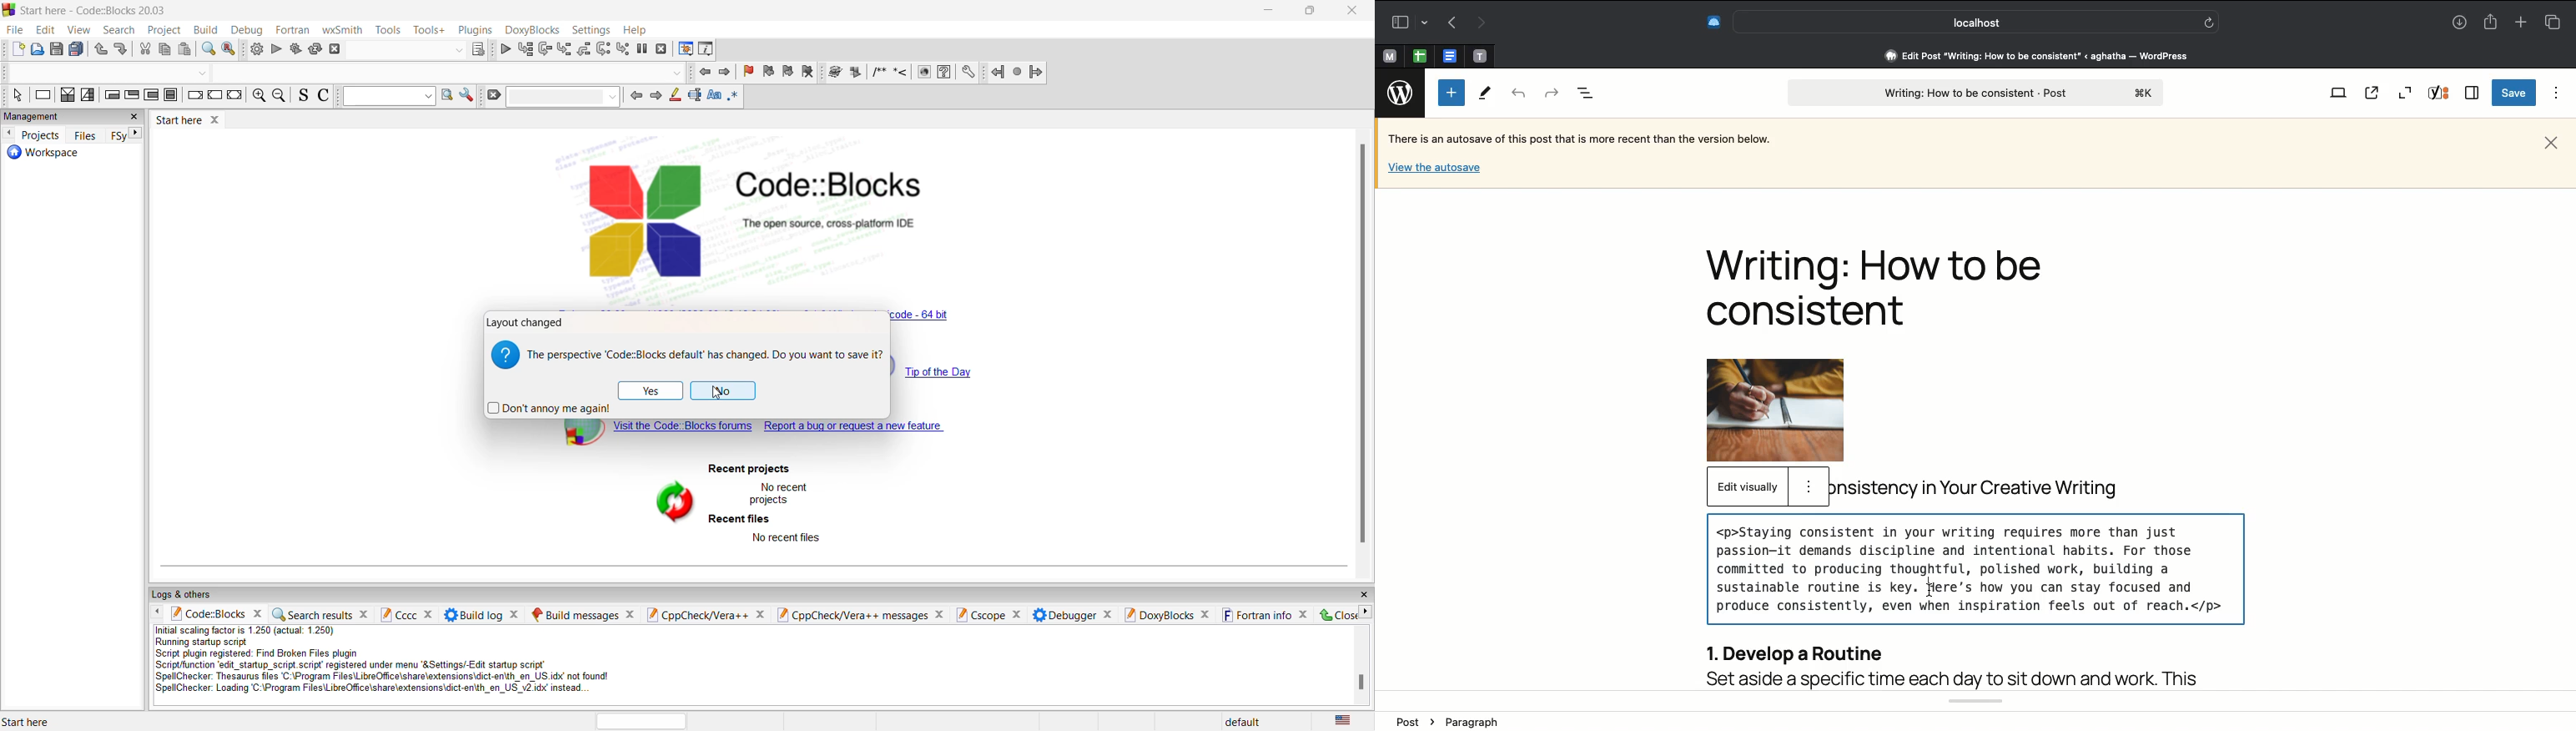 Image resolution: width=2576 pixels, height=756 pixels. Describe the element at coordinates (296, 51) in the screenshot. I see `build` at that location.